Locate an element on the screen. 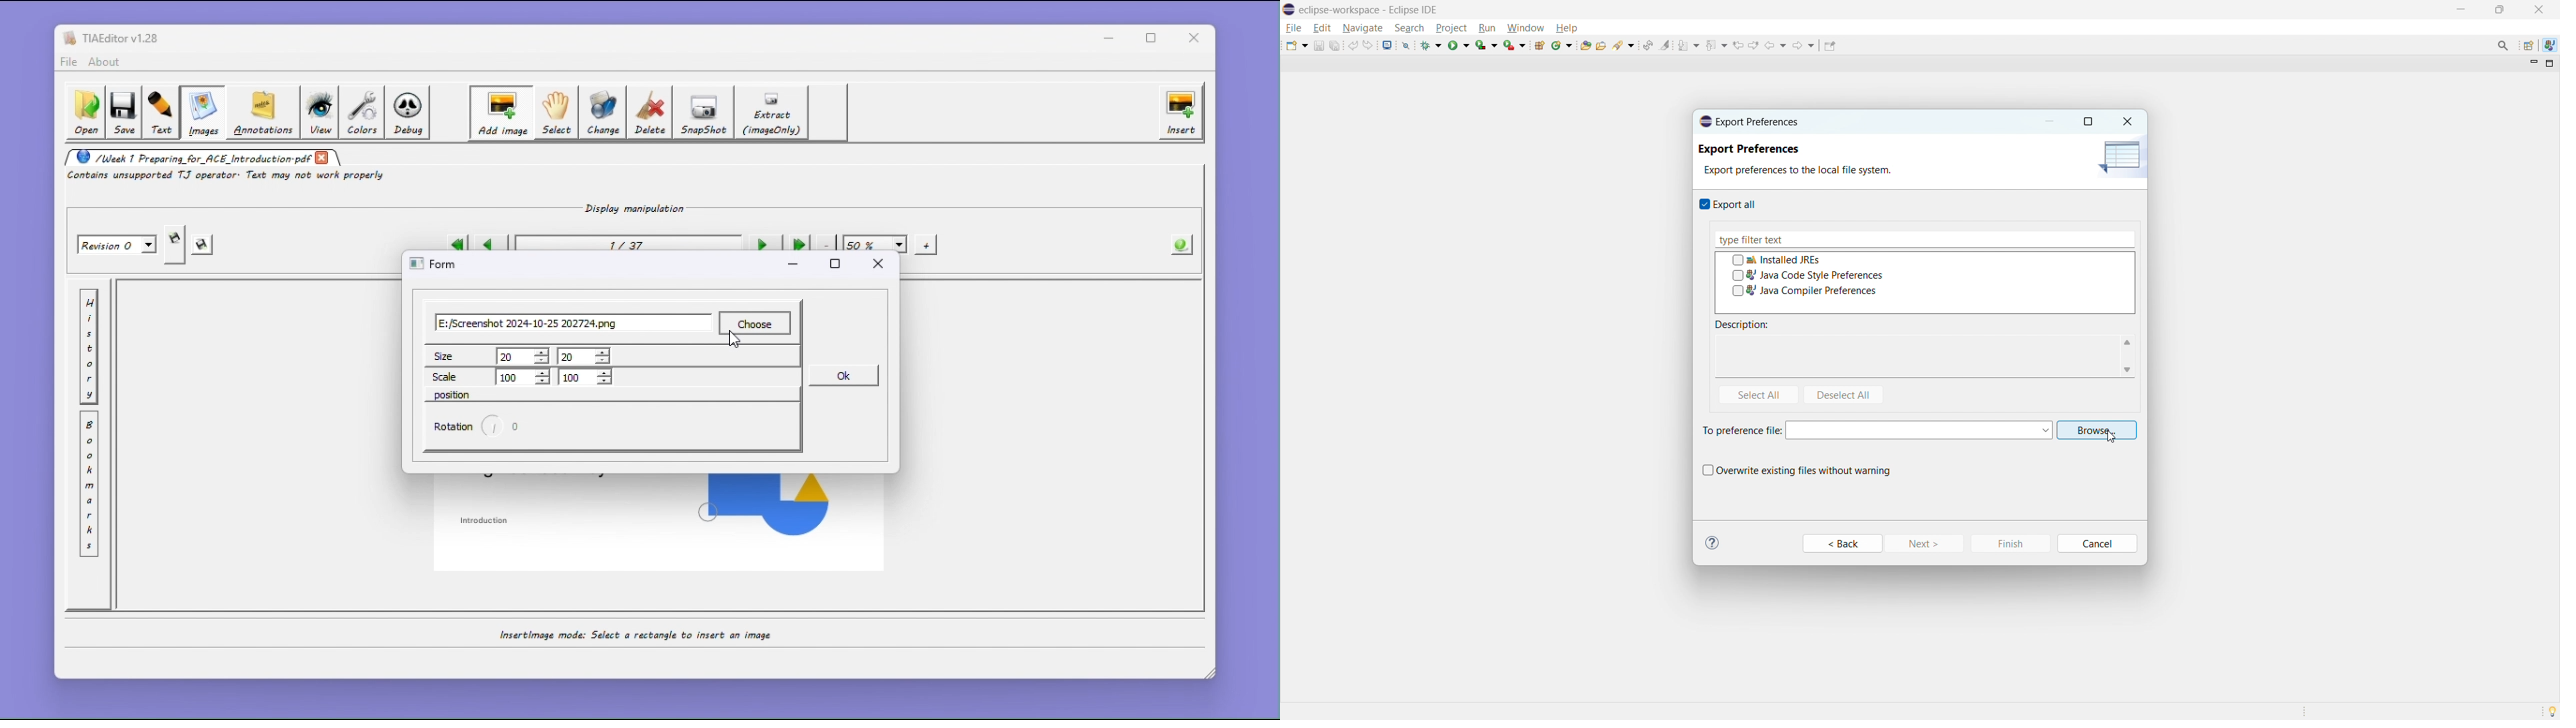  Cancel is located at coordinates (2099, 543).